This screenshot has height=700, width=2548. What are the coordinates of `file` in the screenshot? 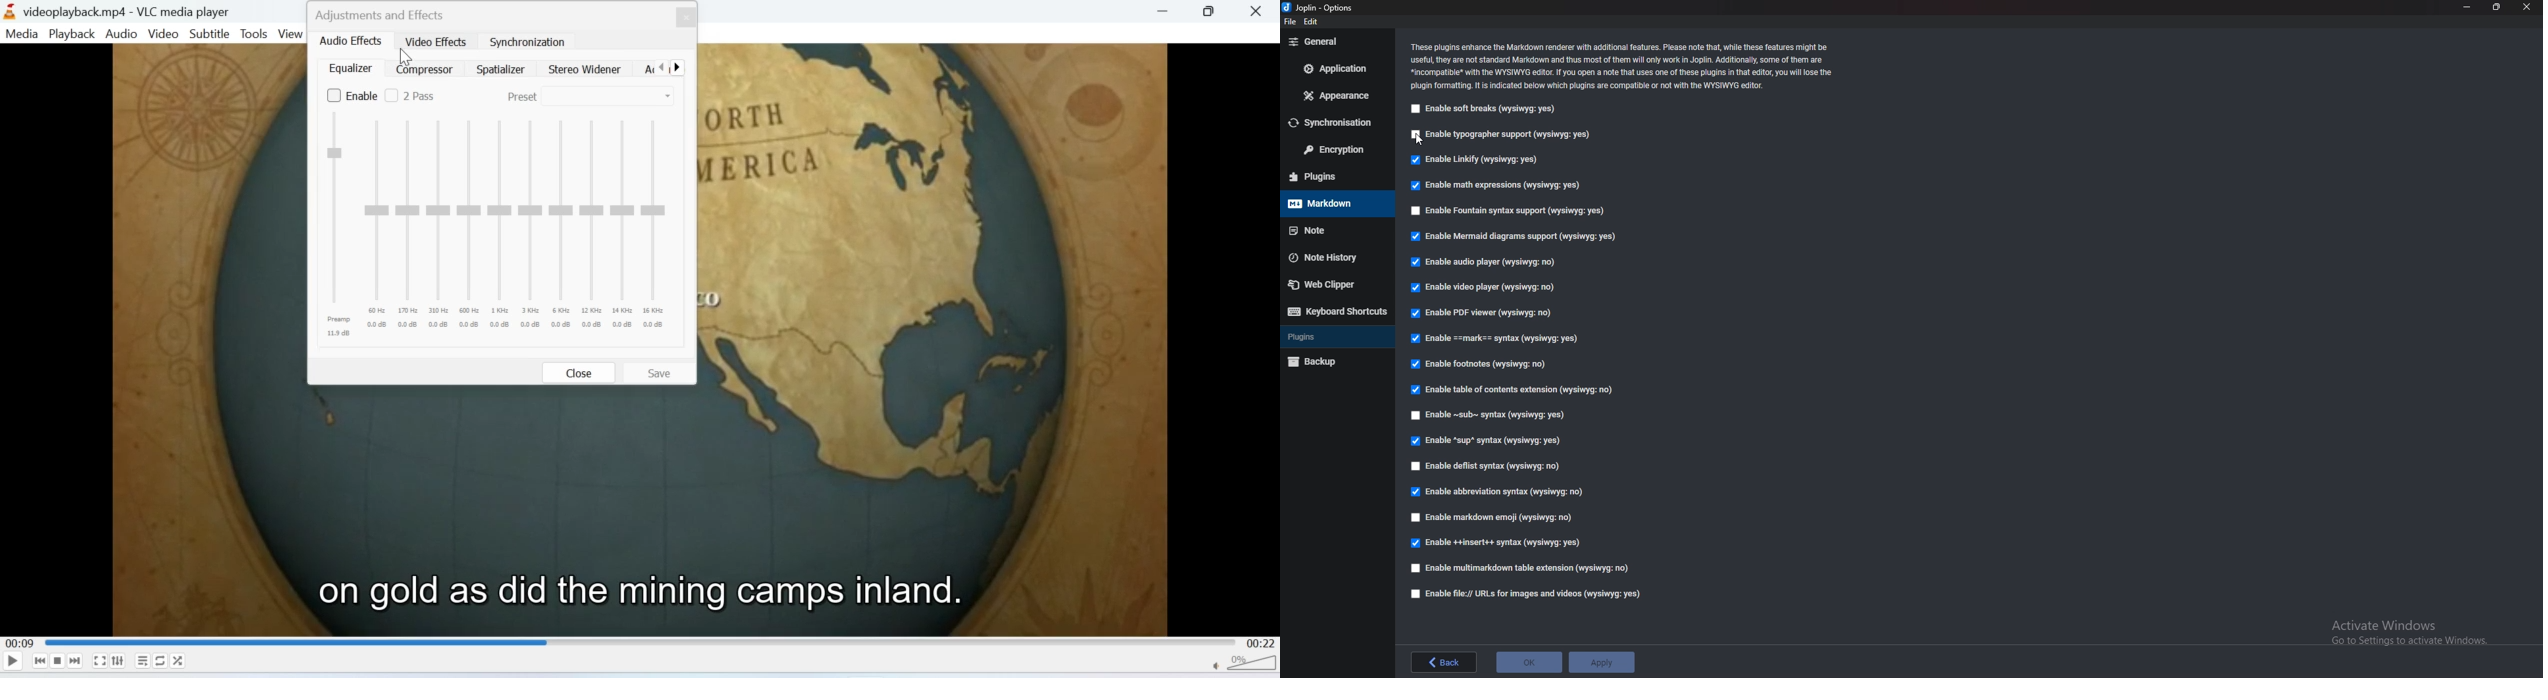 It's located at (1291, 21).